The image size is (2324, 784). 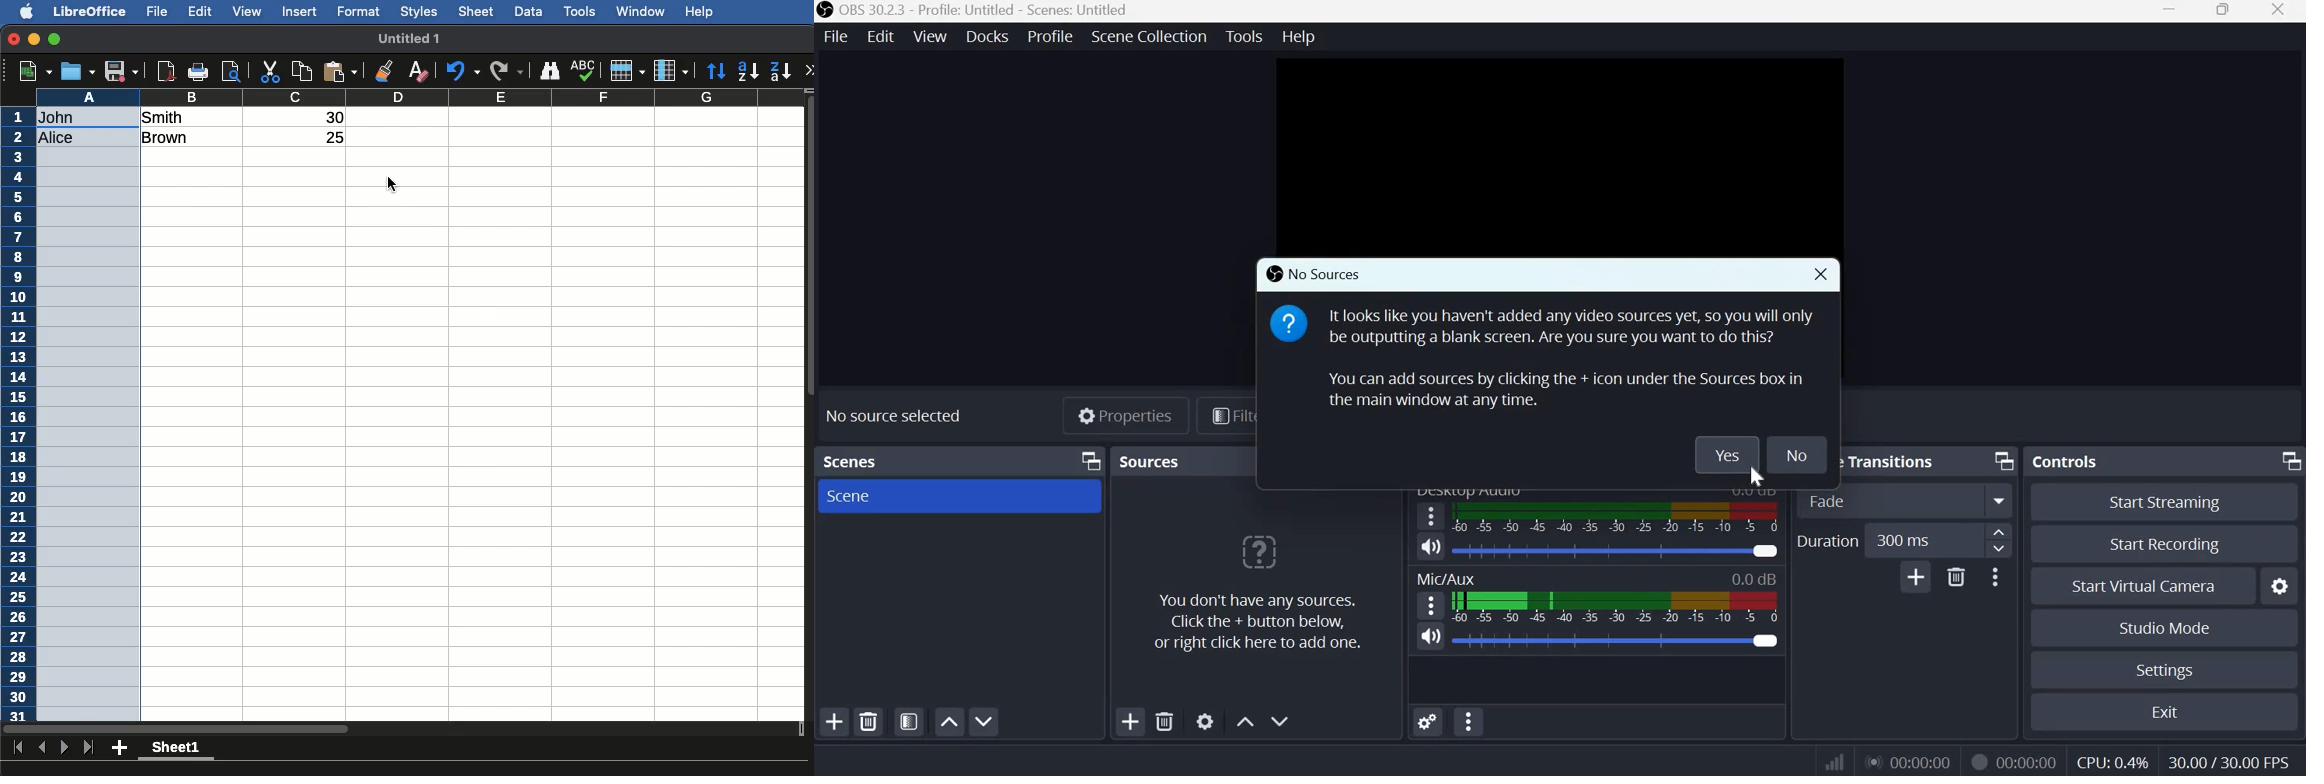 I want to click on Format, so click(x=360, y=13).